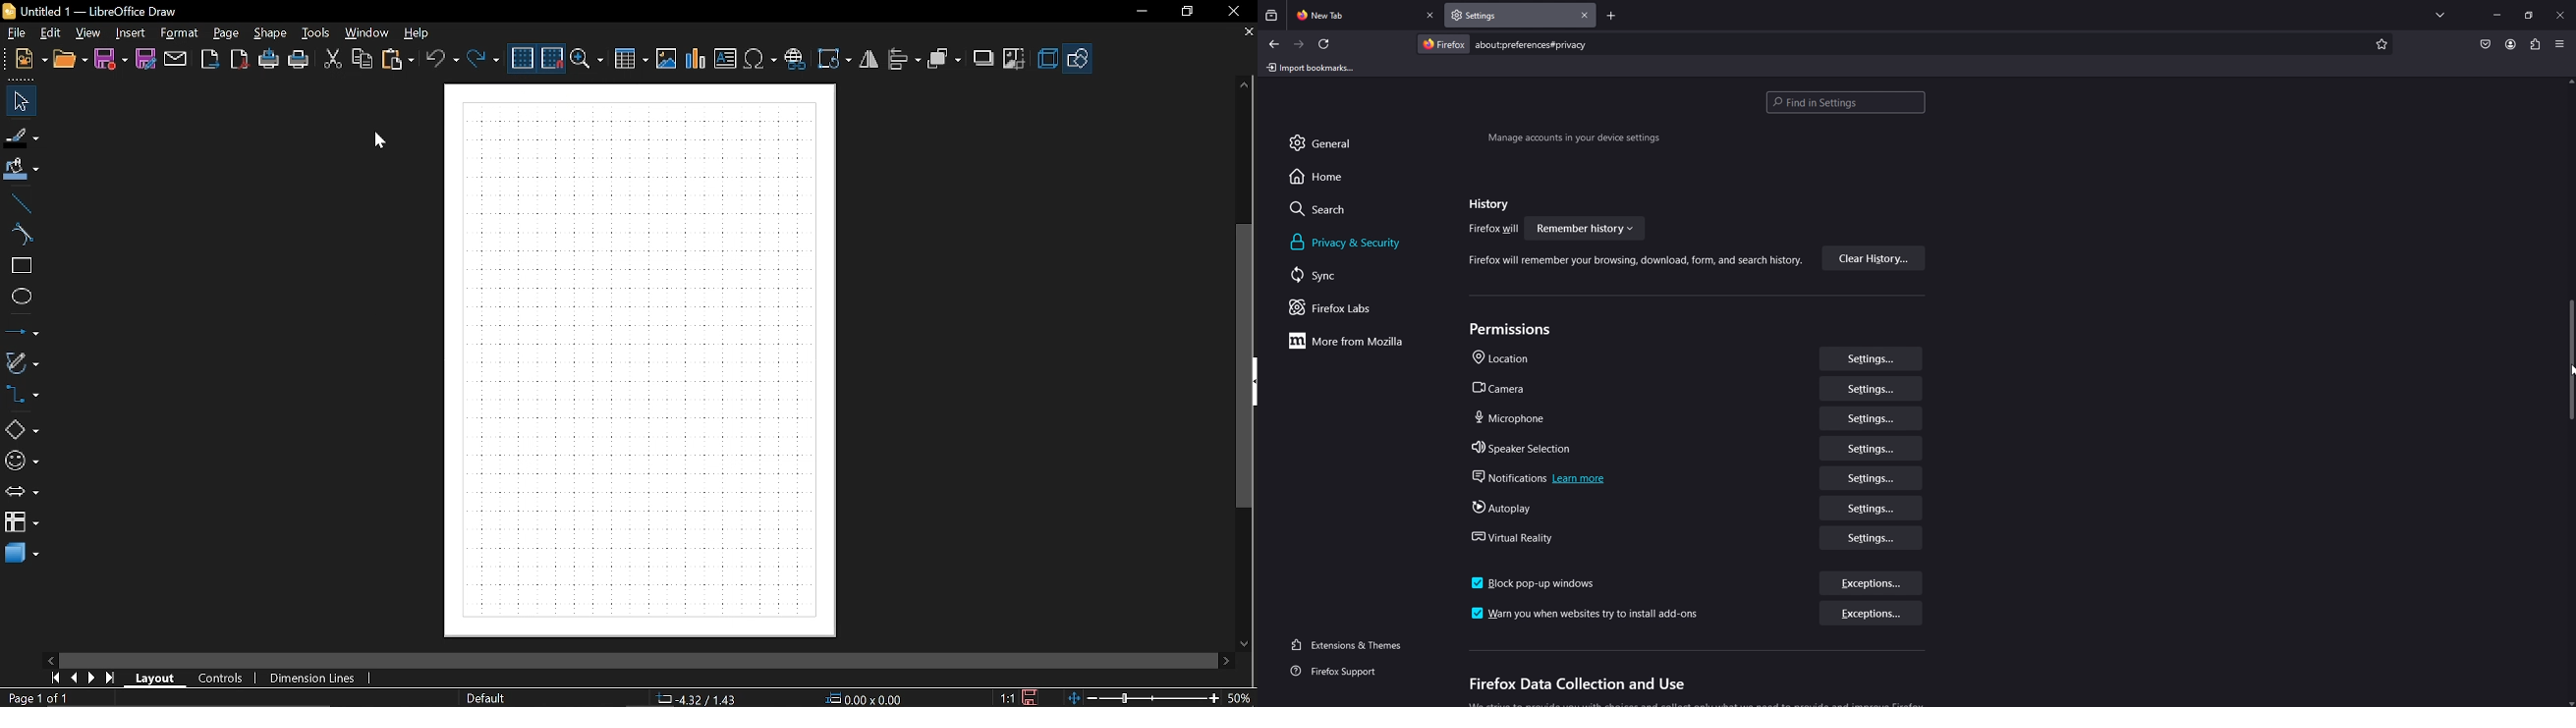 The image size is (2576, 728). I want to click on firefox labs, so click(1350, 308).